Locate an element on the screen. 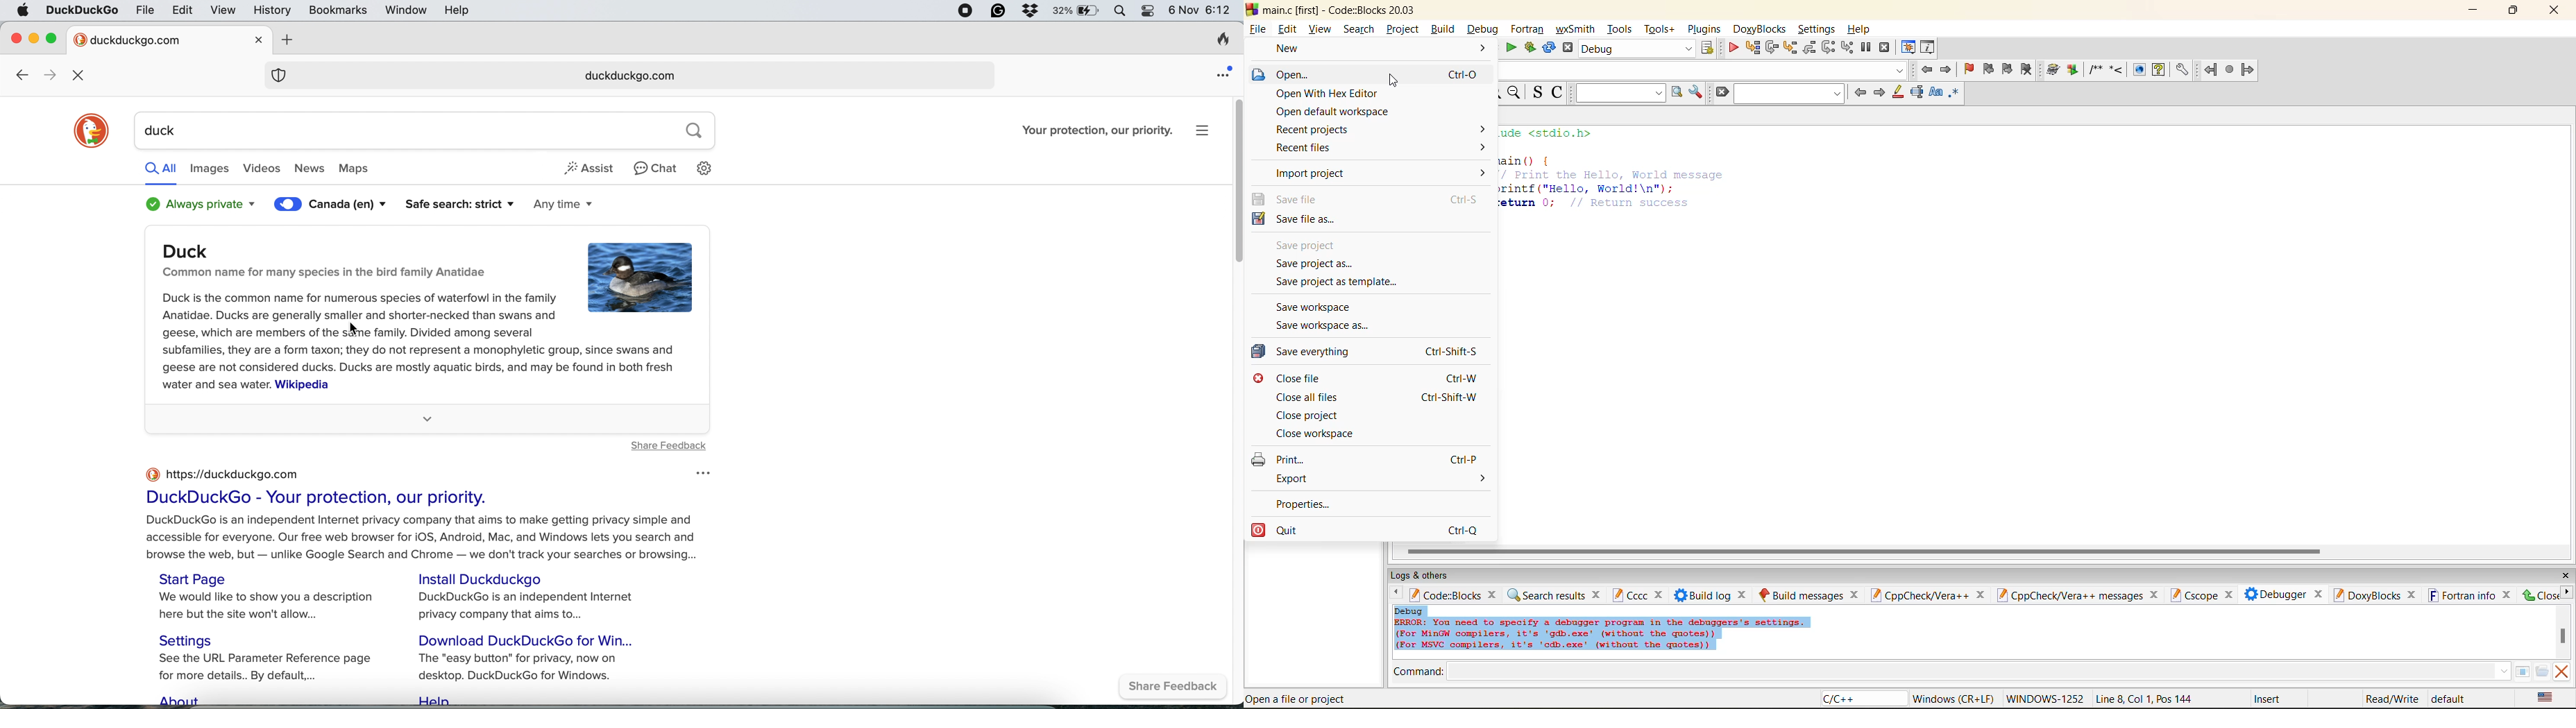 The height and width of the screenshot is (728, 2576). news is located at coordinates (311, 169).